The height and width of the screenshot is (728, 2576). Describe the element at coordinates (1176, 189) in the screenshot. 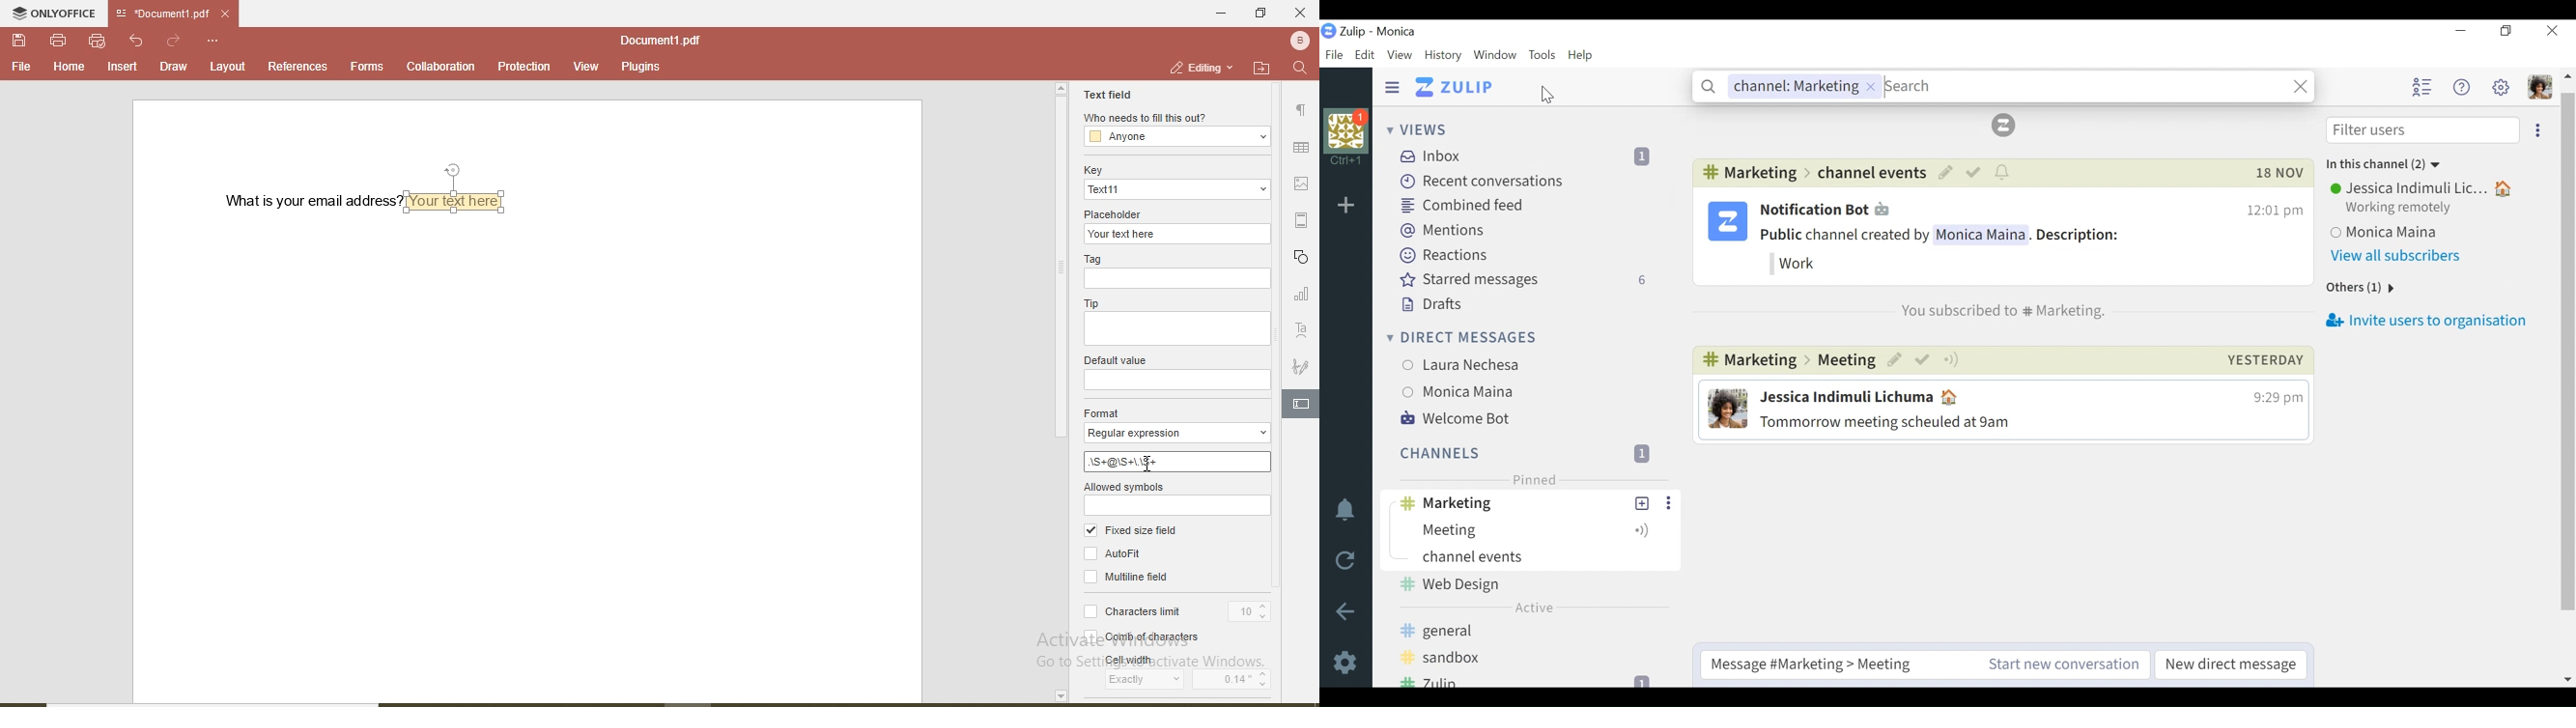

I see `text11` at that location.